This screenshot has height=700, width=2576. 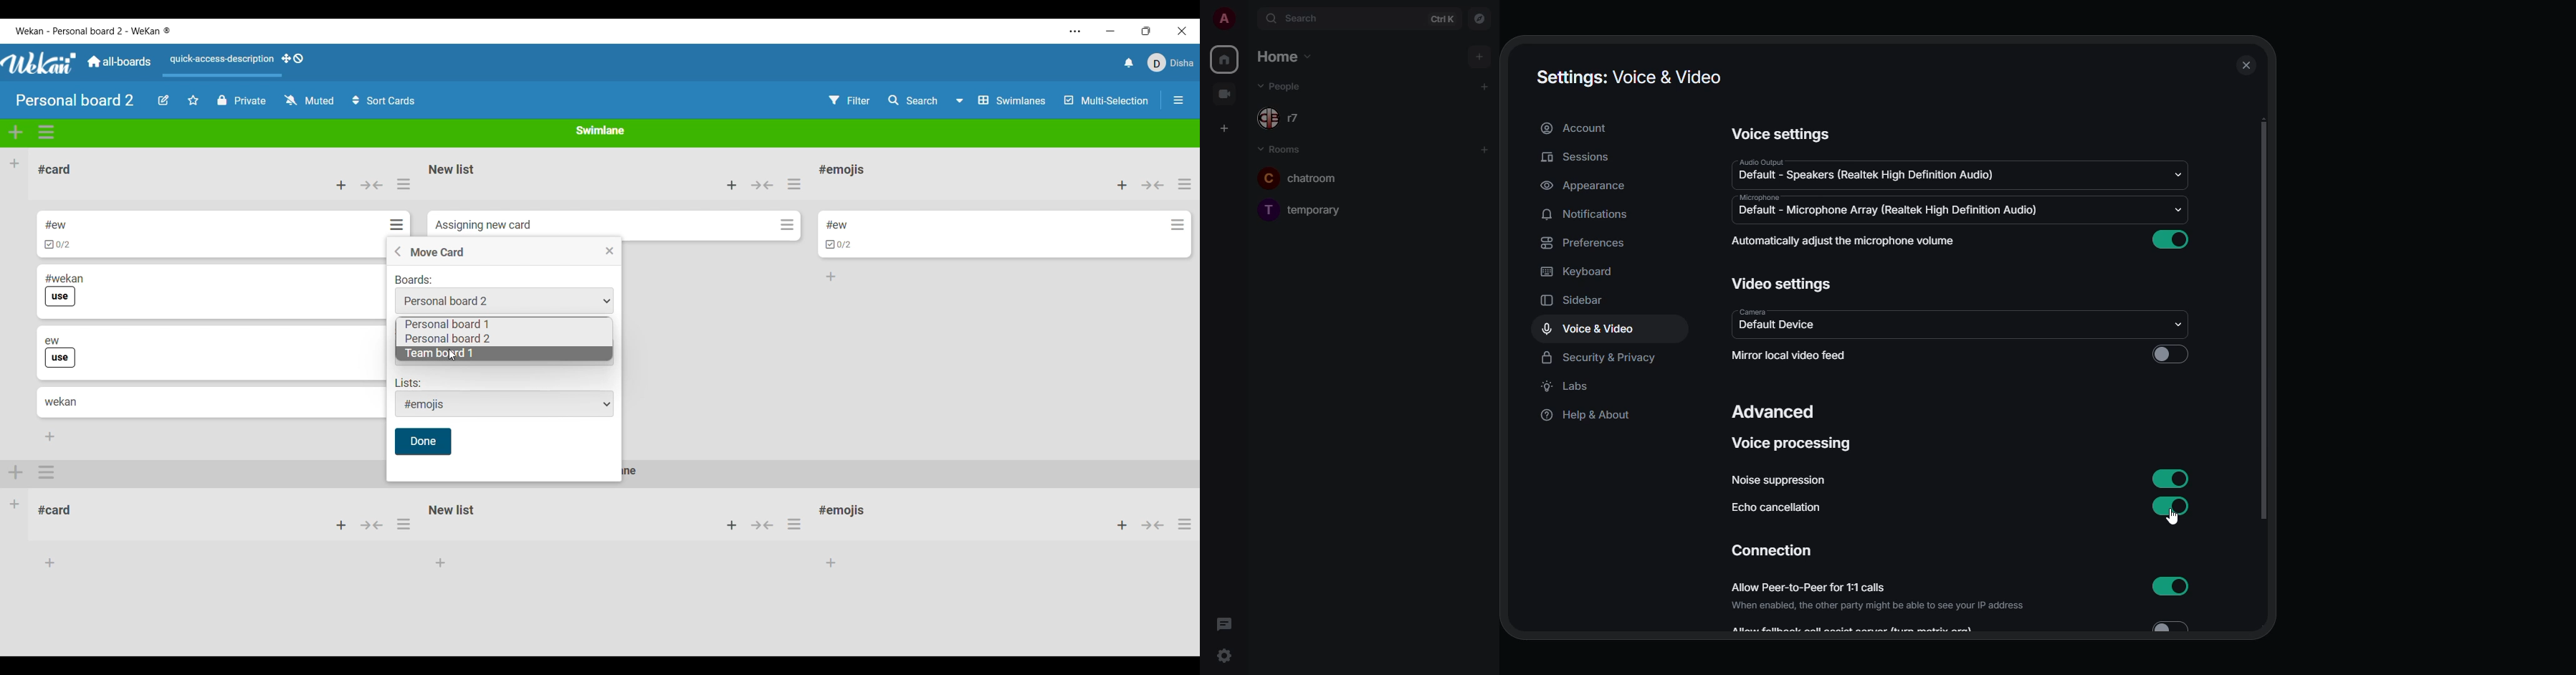 I want to click on Quick access description, so click(x=219, y=64).